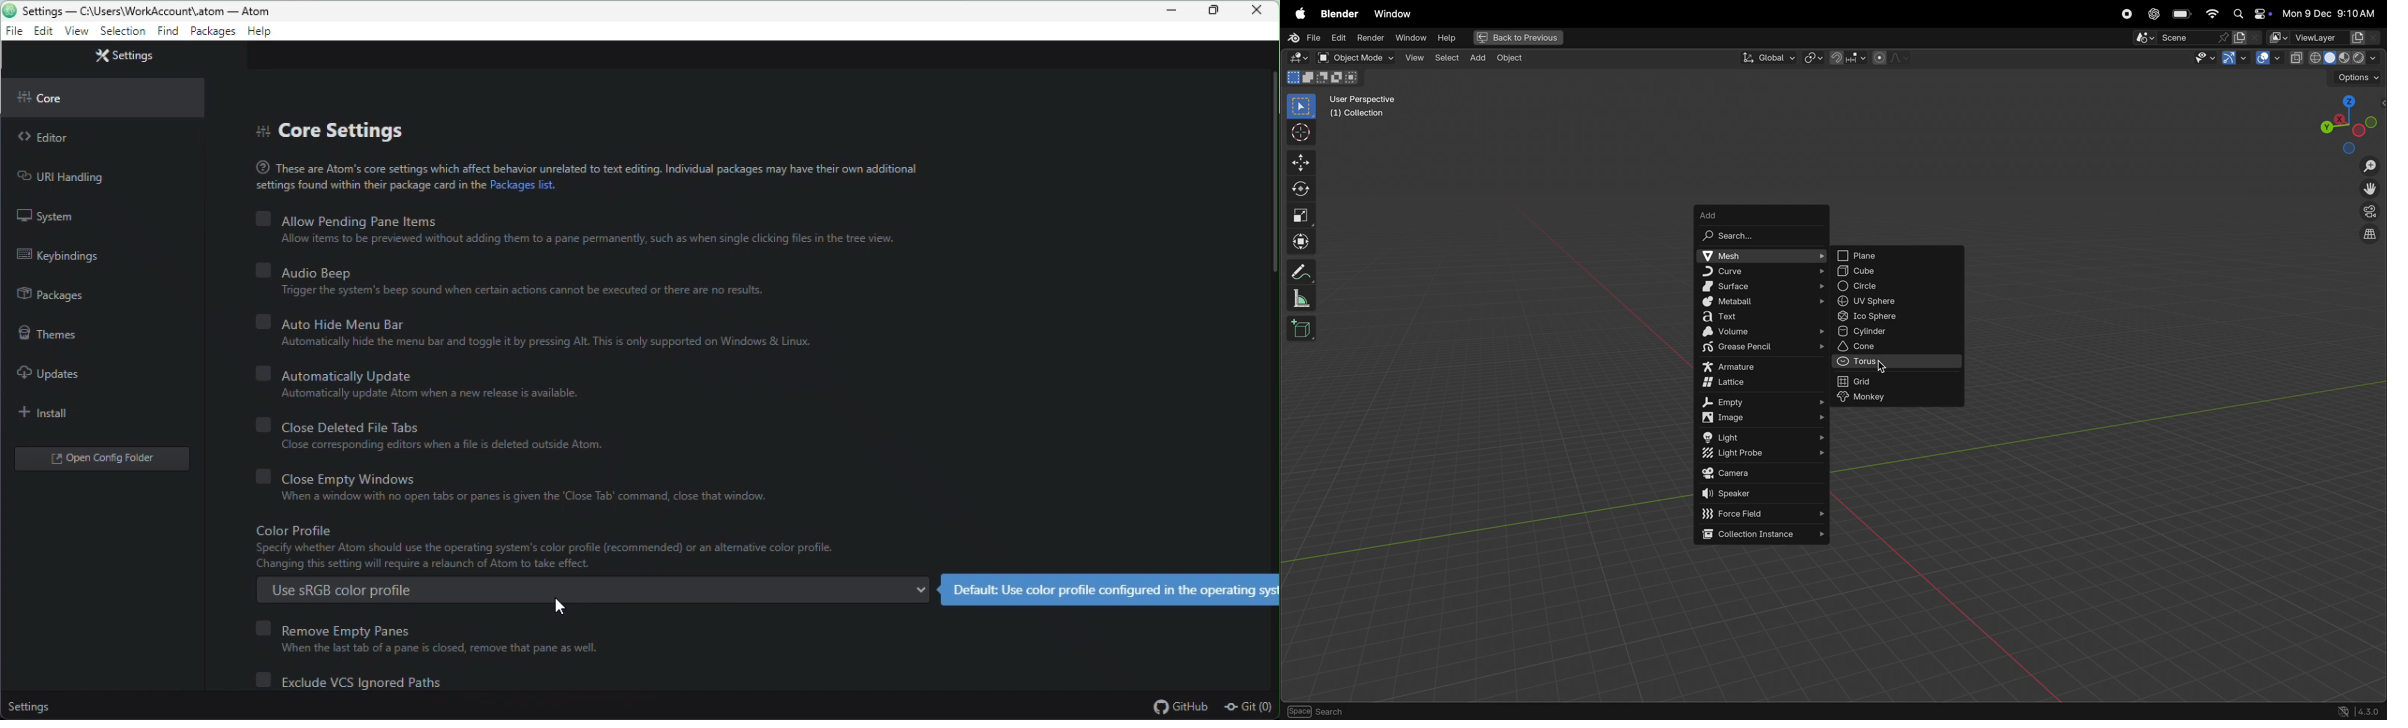 The height and width of the screenshot is (728, 2408). Describe the element at coordinates (581, 229) in the screenshot. I see `Allow pending Pane items` at that location.